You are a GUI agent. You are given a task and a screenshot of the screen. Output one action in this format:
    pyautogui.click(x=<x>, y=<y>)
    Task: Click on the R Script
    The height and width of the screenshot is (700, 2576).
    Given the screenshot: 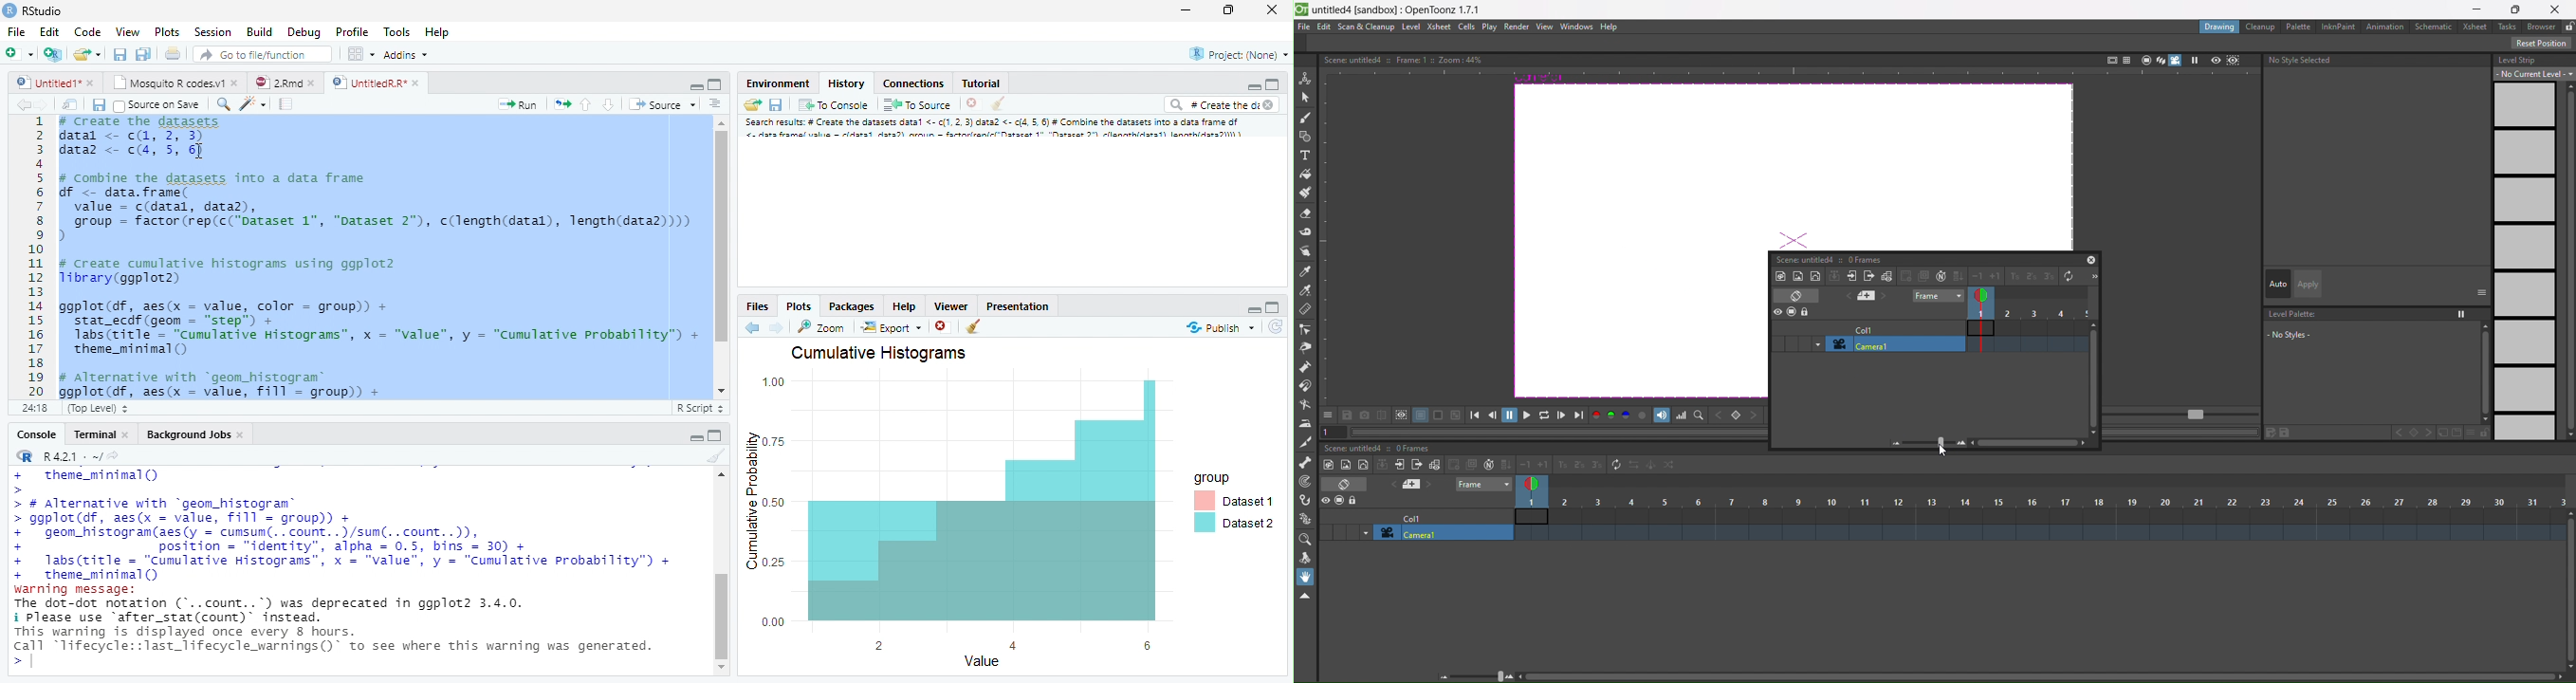 What is the action you would take?
    pyautogui.click(x=700, y=408)
    